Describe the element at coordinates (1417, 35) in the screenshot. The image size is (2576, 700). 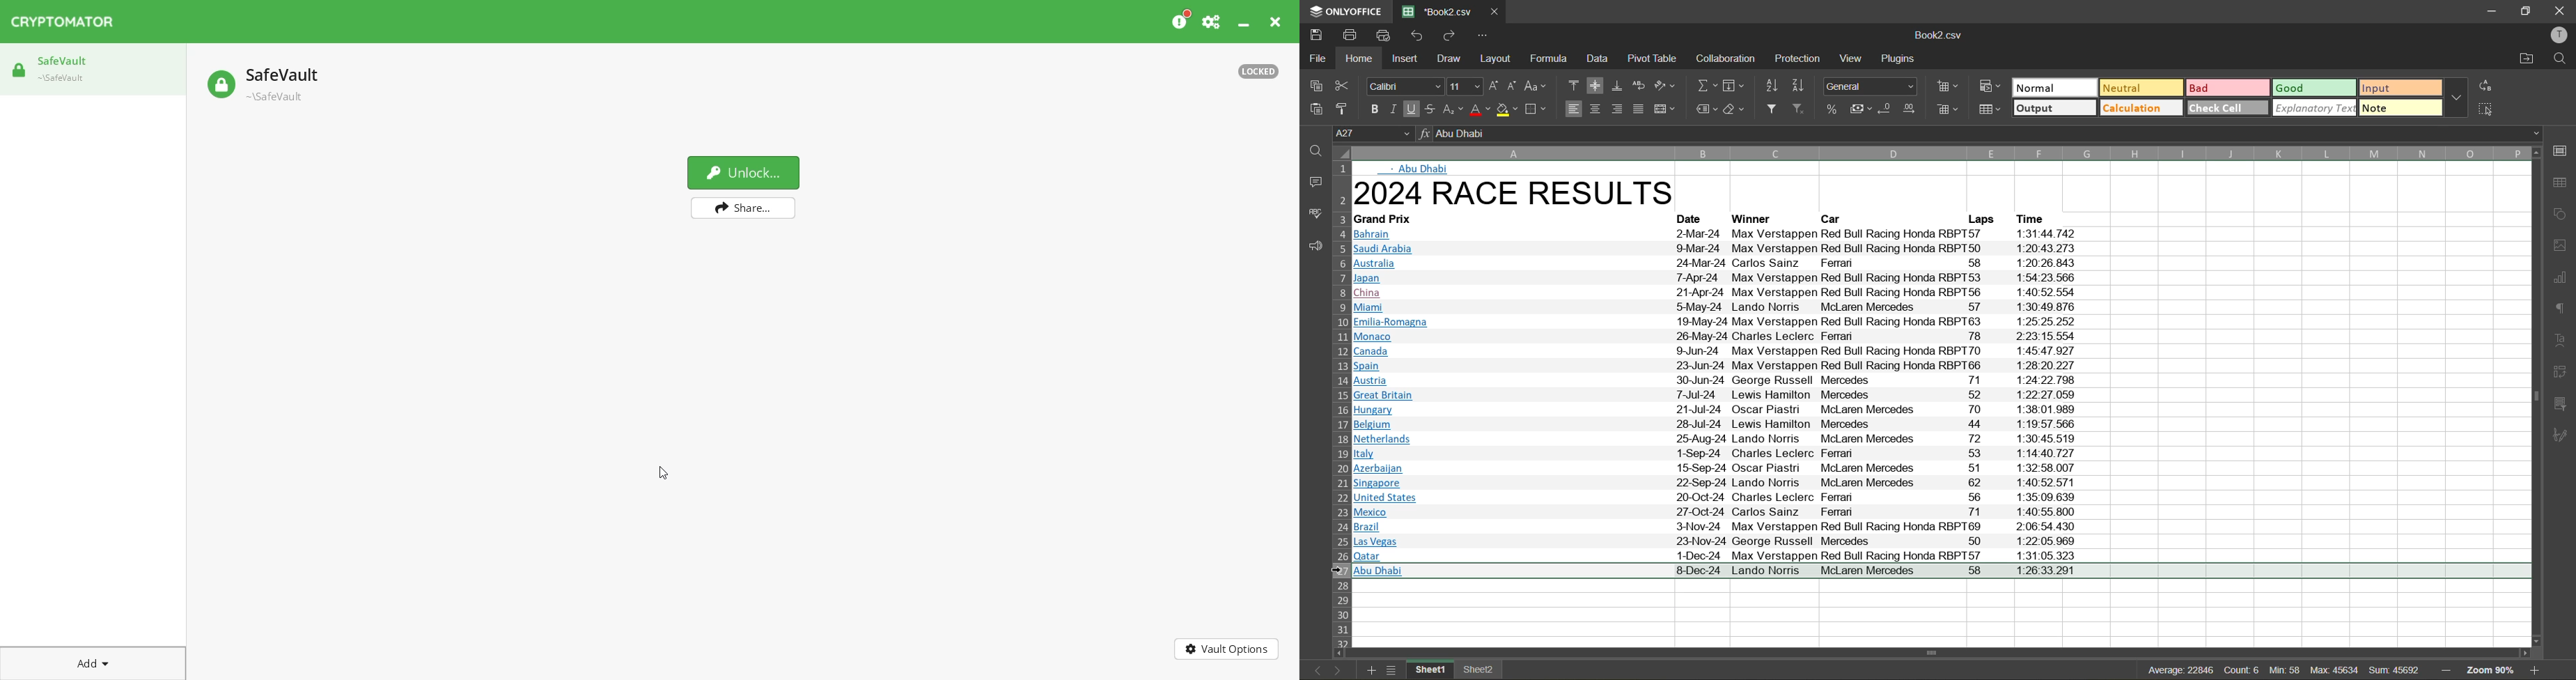
I see `undo` at that location.